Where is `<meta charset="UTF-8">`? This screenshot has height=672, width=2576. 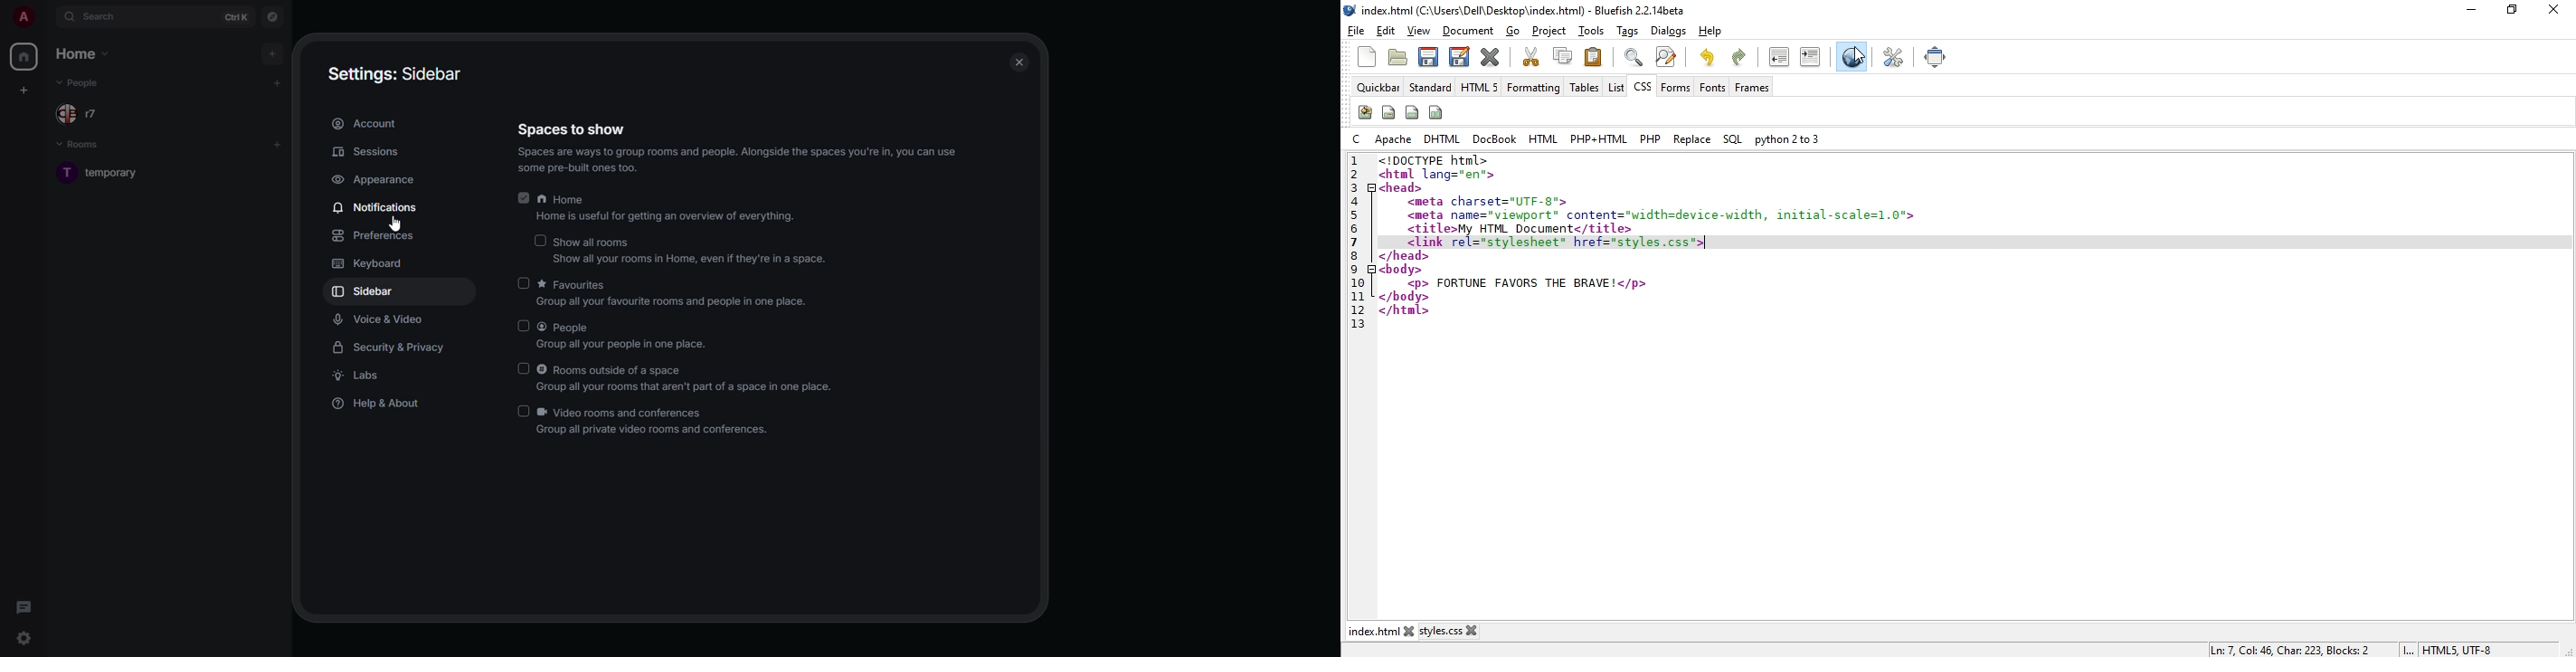 <meta charset="UTF-8"> is located at coordinates (1492, 202).